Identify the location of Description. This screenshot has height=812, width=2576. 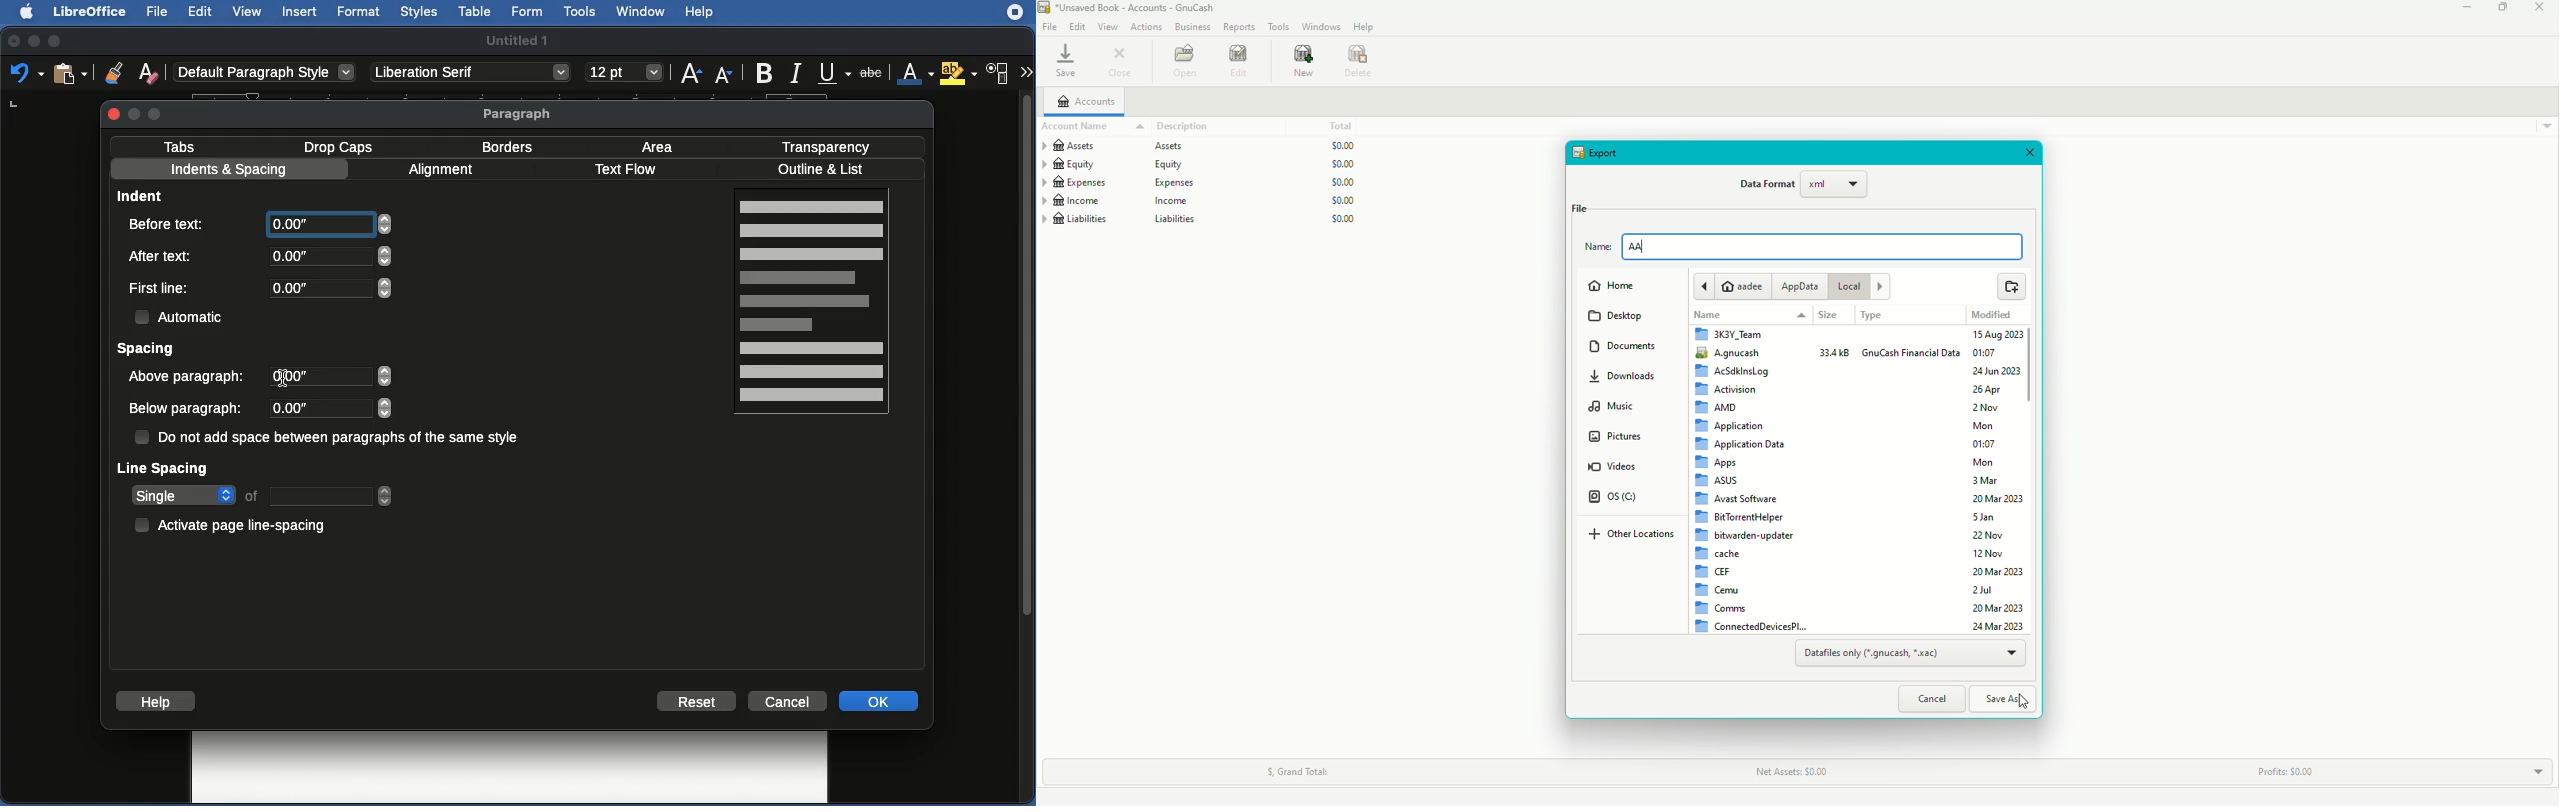
(1174, 126).